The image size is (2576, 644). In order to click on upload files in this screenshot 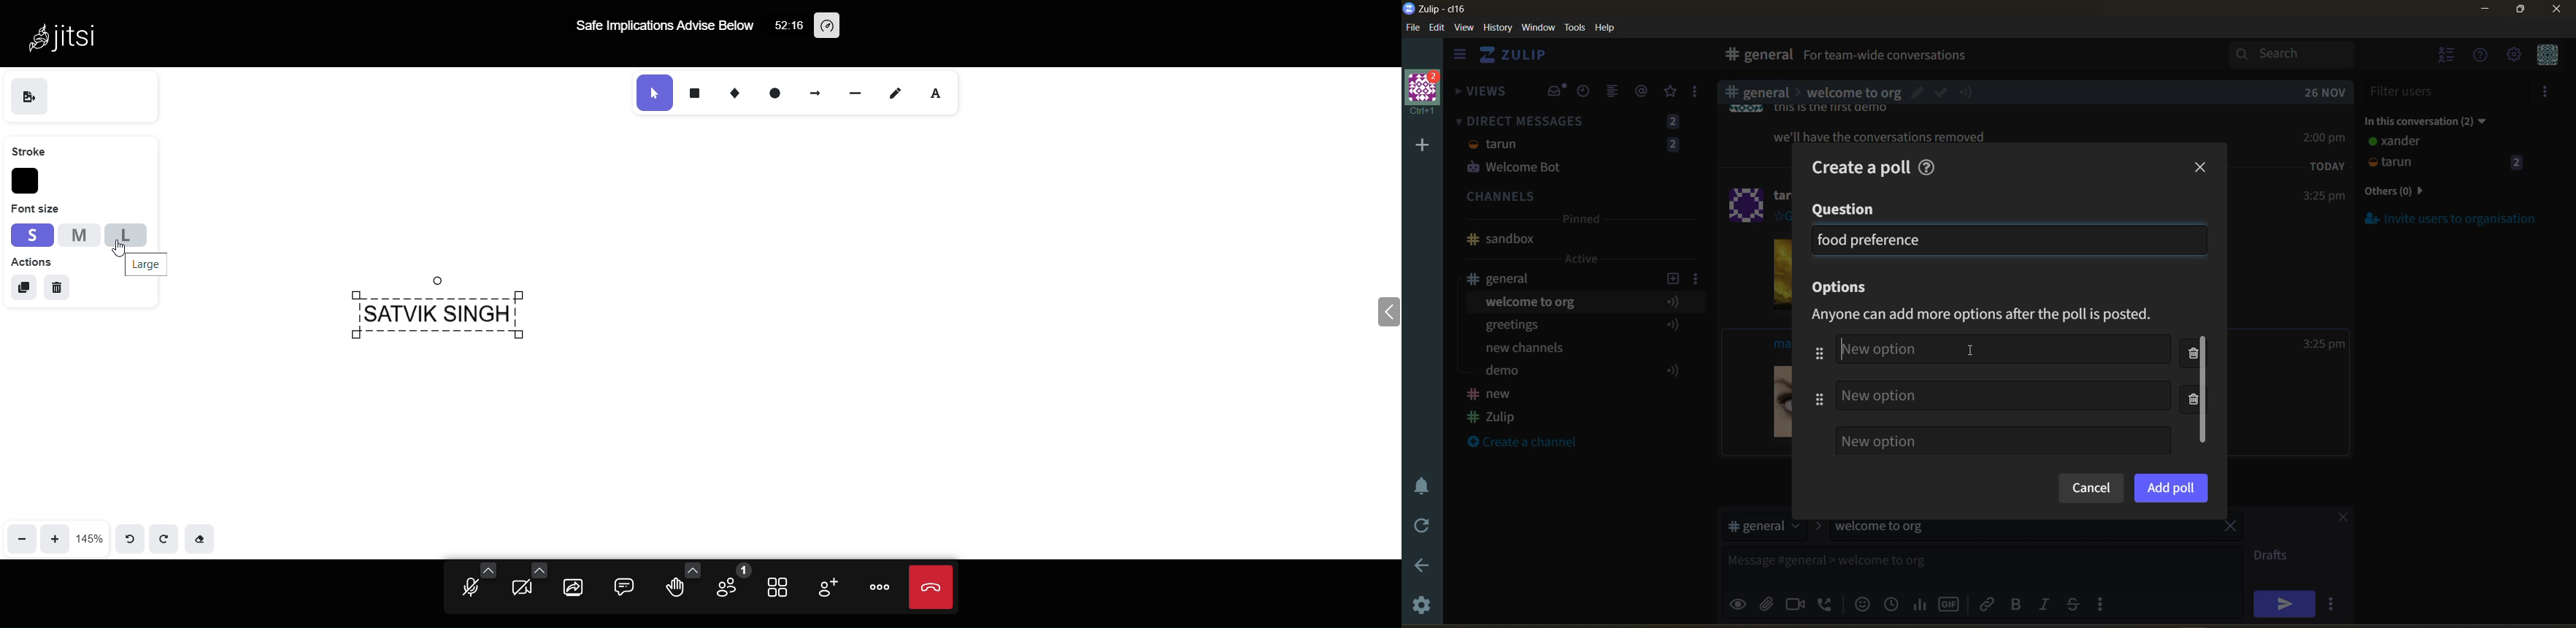, I will do `click(1770, 602)`.